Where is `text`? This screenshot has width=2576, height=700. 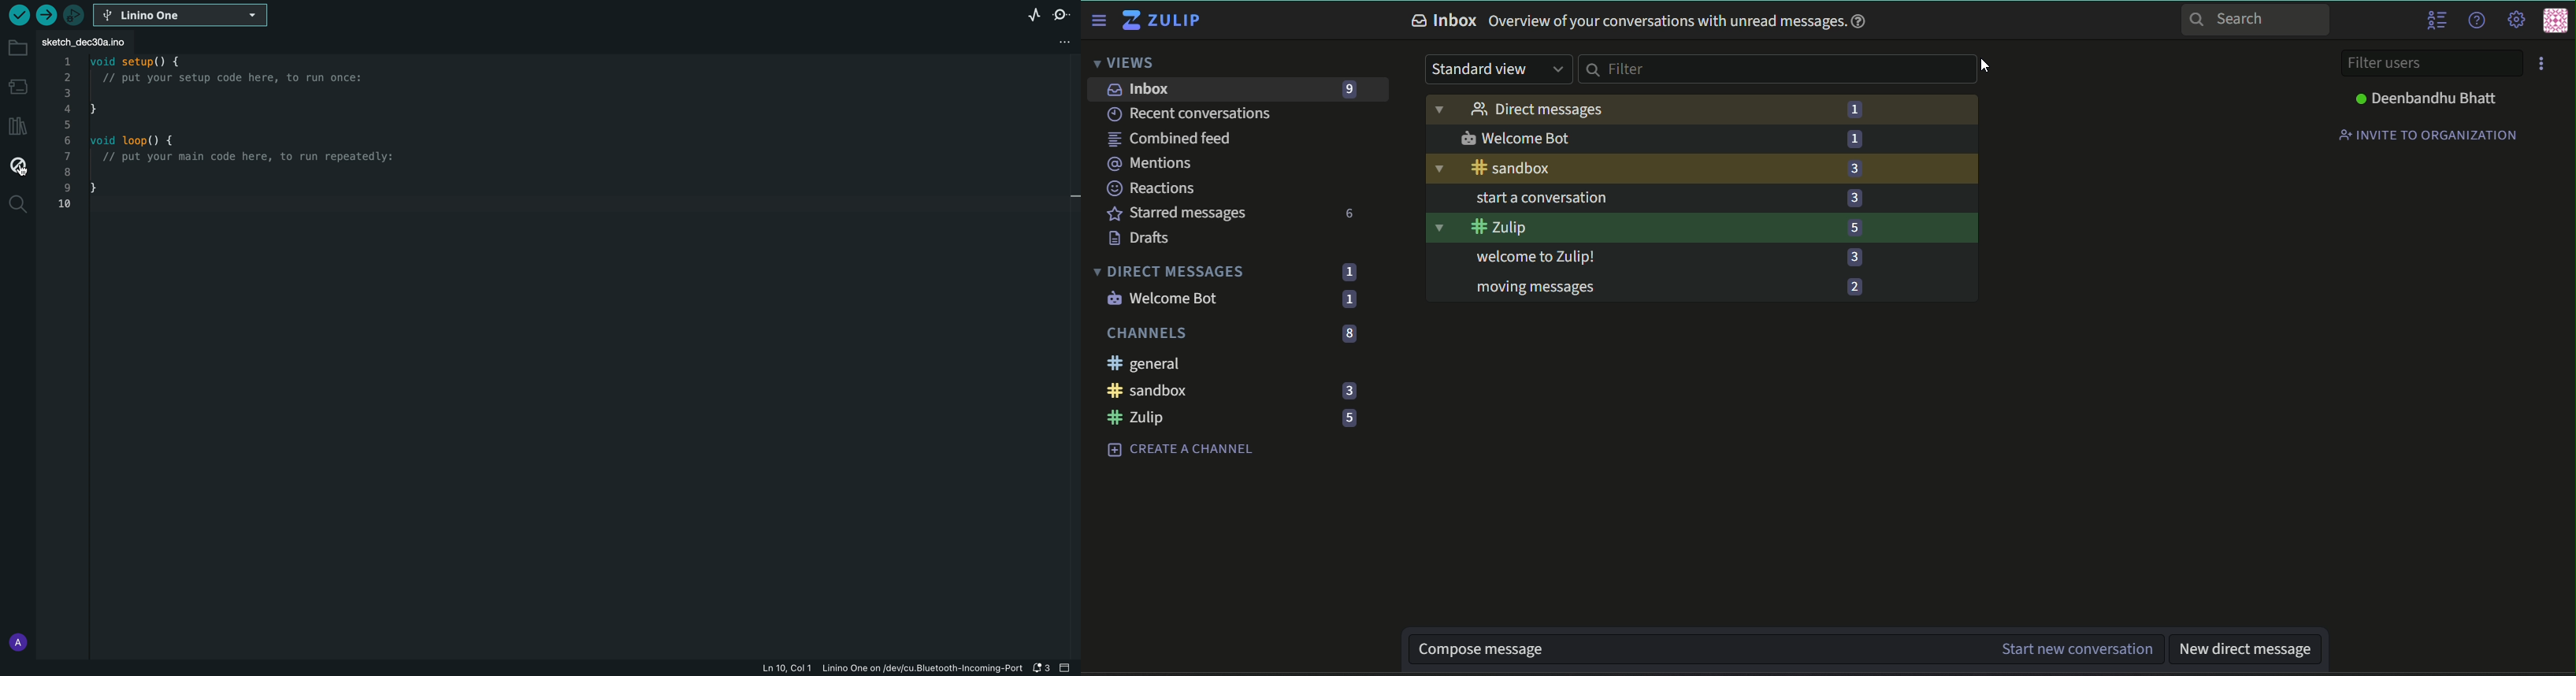
text is located at coordinates (1643, 22).